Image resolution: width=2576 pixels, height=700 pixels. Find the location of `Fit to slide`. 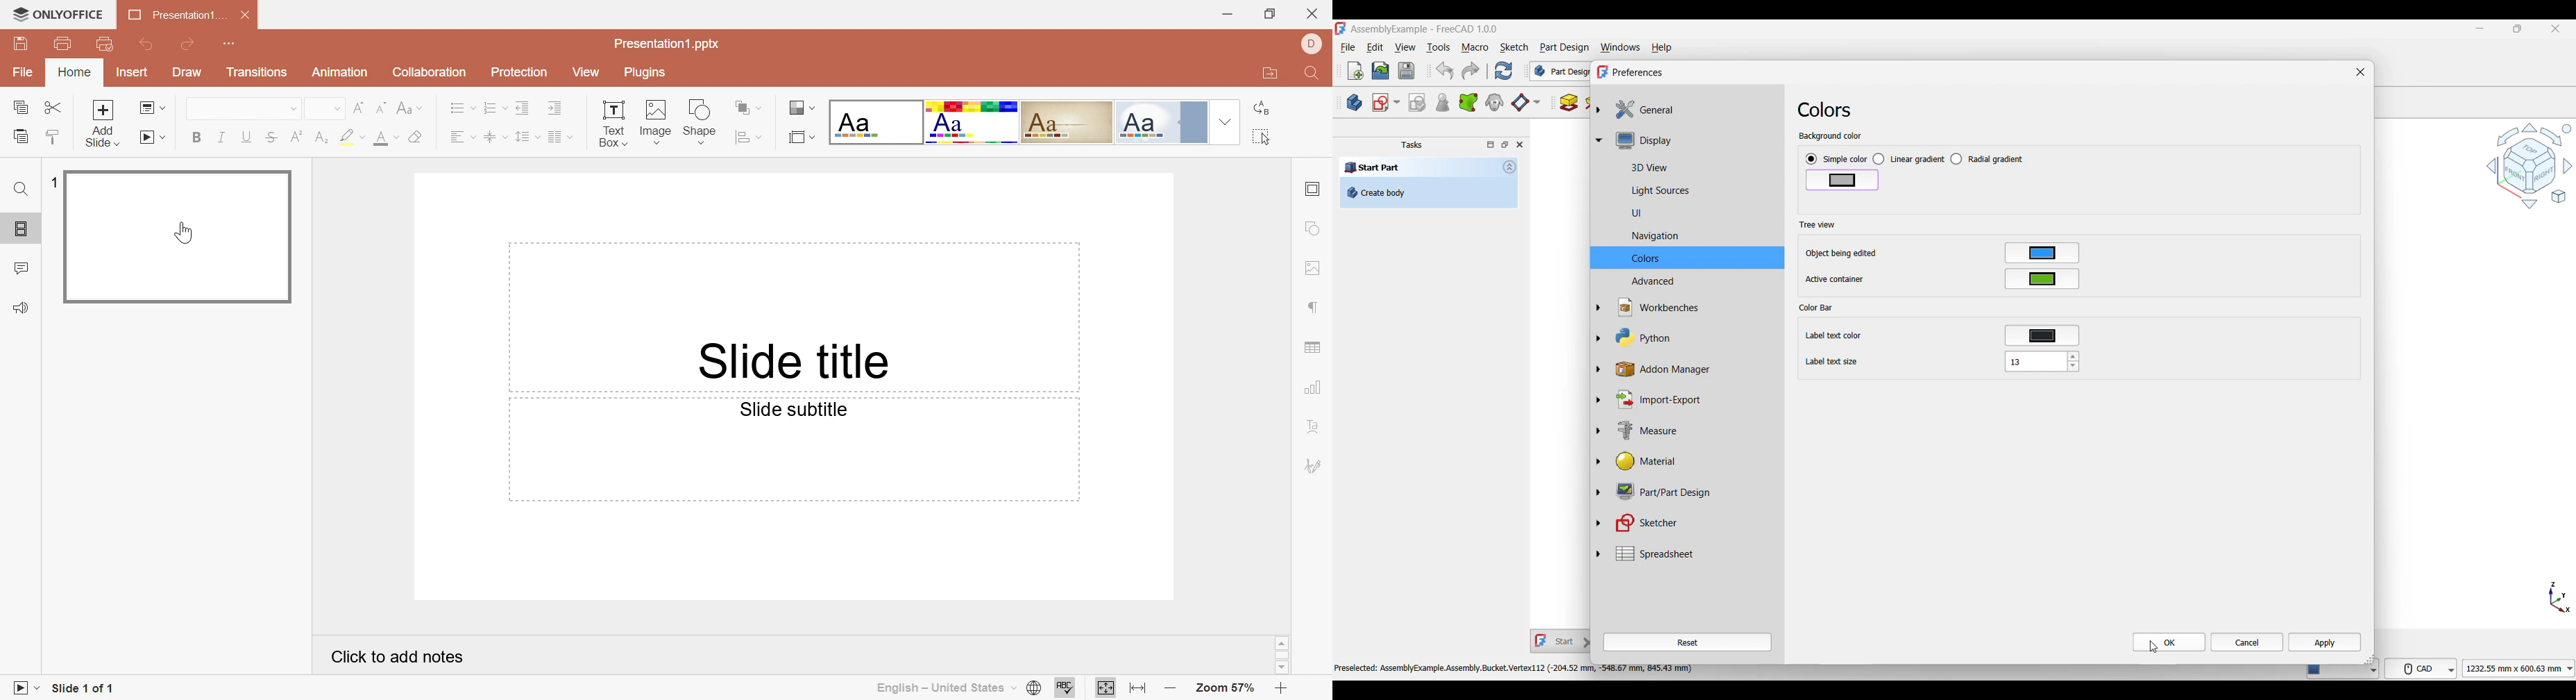

Fit to slide is located at coordinates (1139, 692).